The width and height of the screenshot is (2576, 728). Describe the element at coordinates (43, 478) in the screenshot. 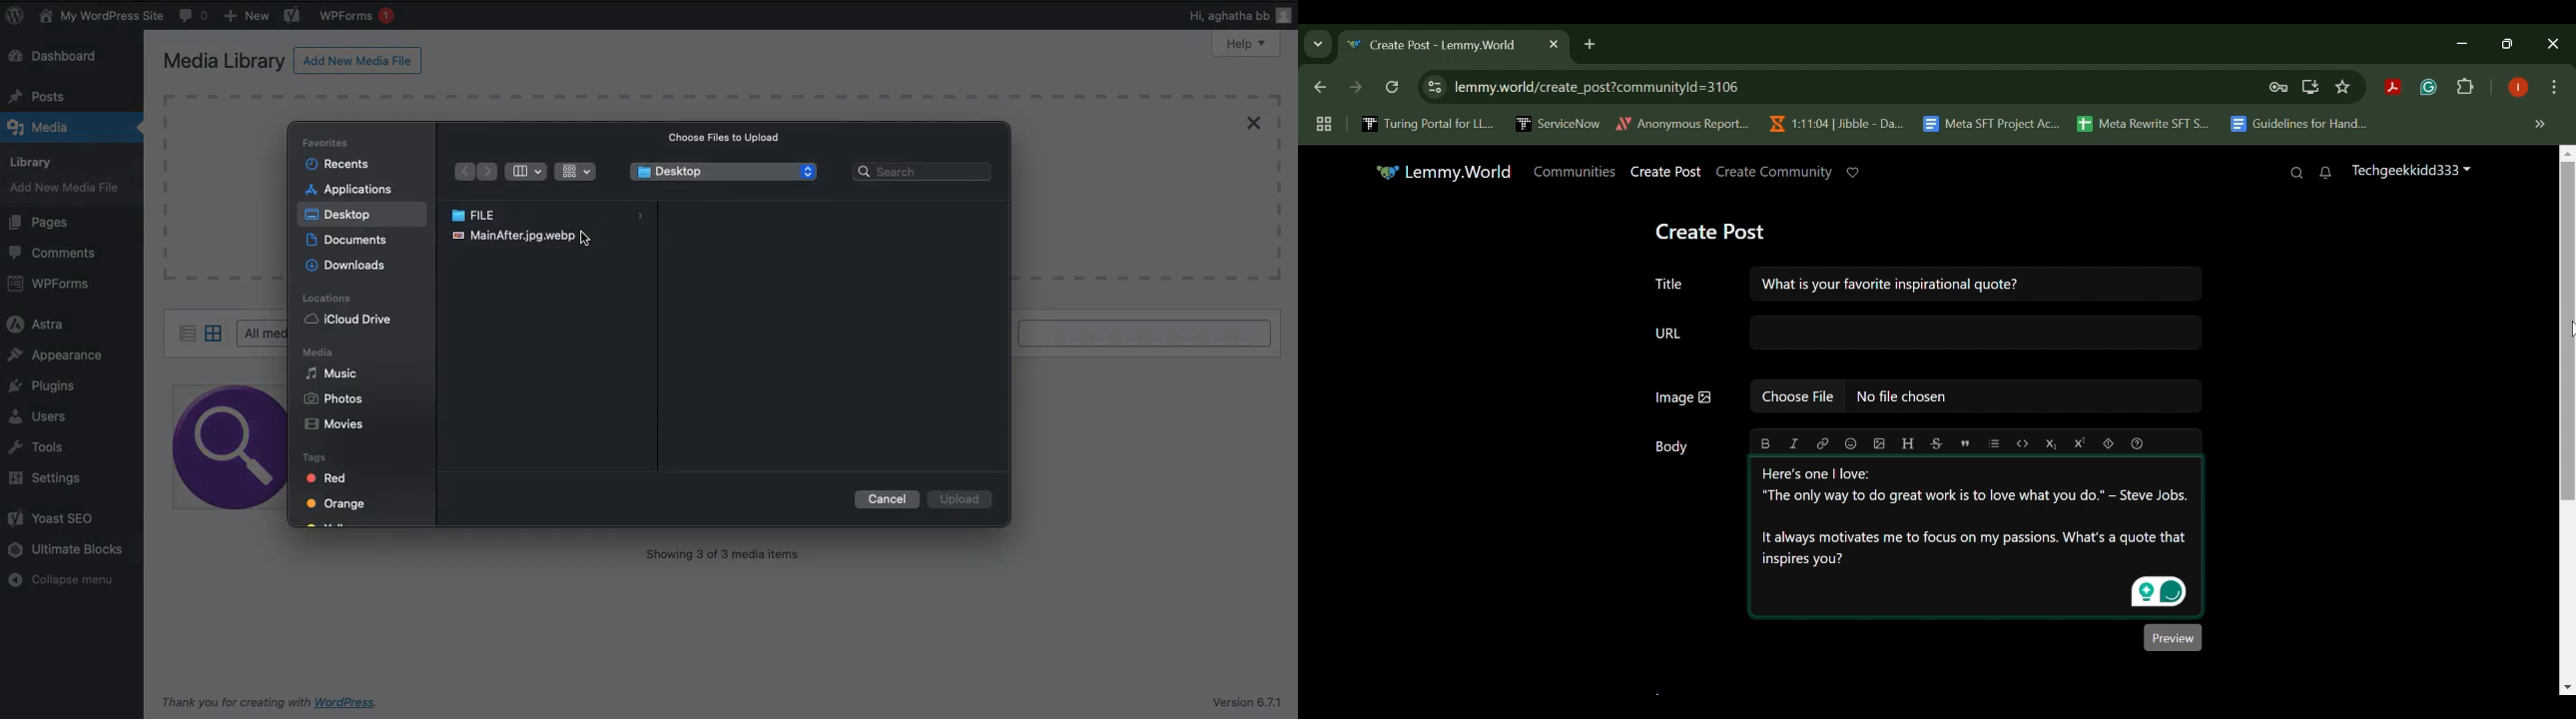

I see `Settings` at that location.